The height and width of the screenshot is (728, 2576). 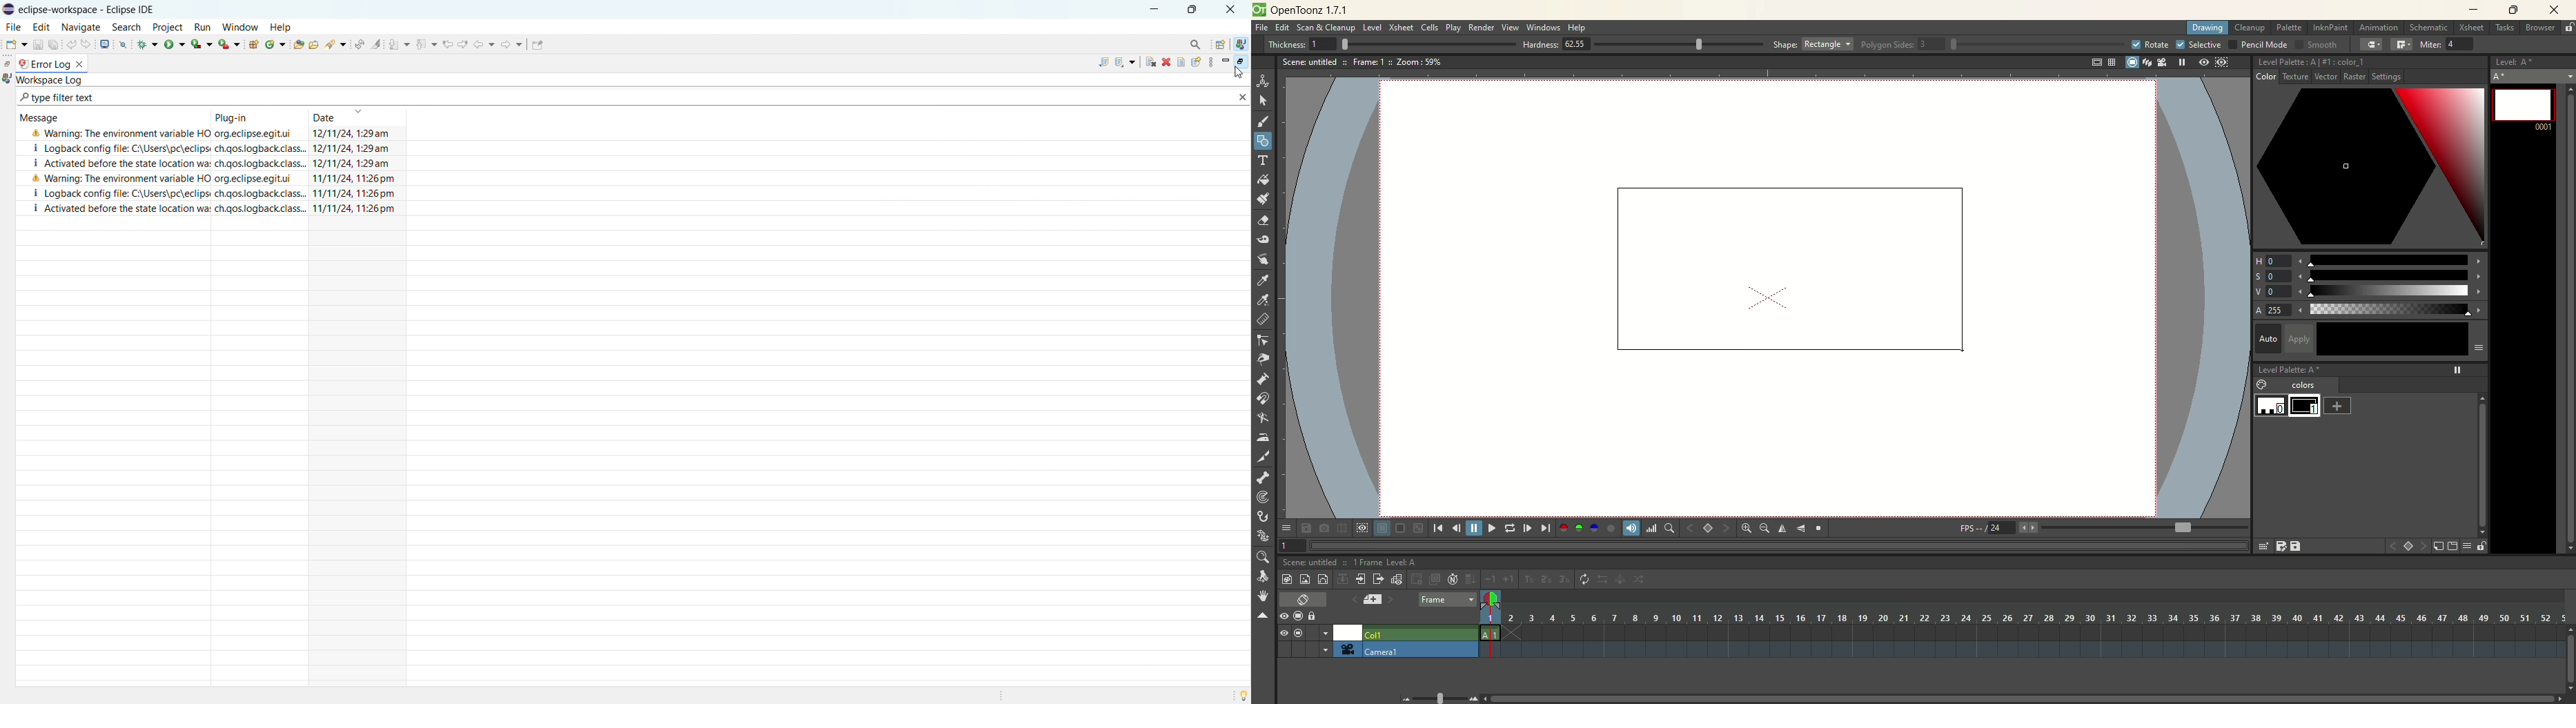 What do you see at coordinates (1259, 10) in the screenshot?
I see `logo` at bounding box center [1259, 10].